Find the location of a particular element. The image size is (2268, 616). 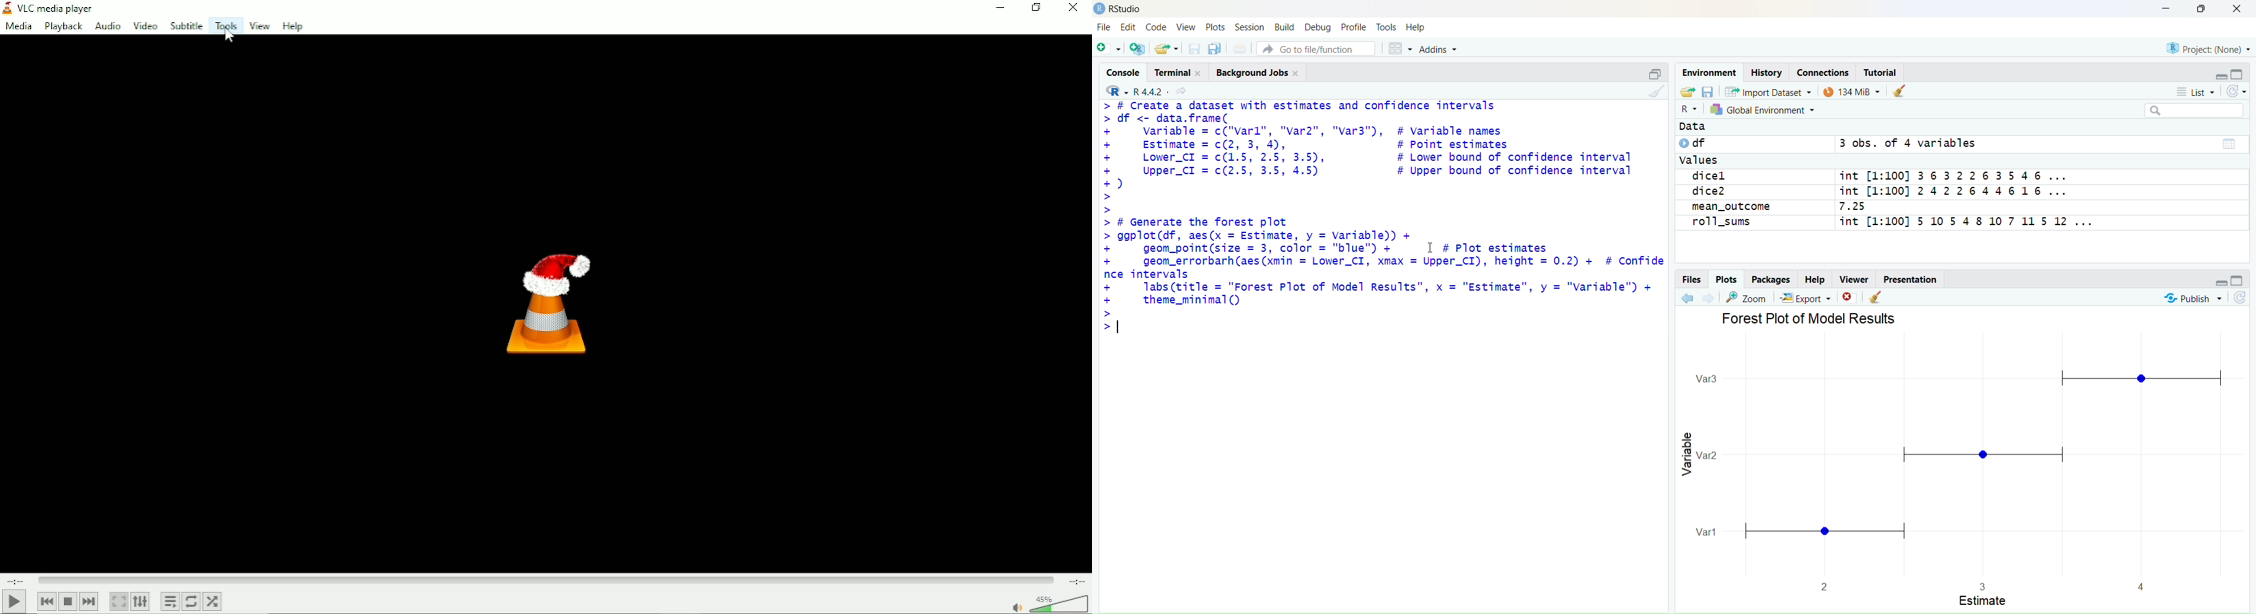

clear is located at coordinates (1878, 297).